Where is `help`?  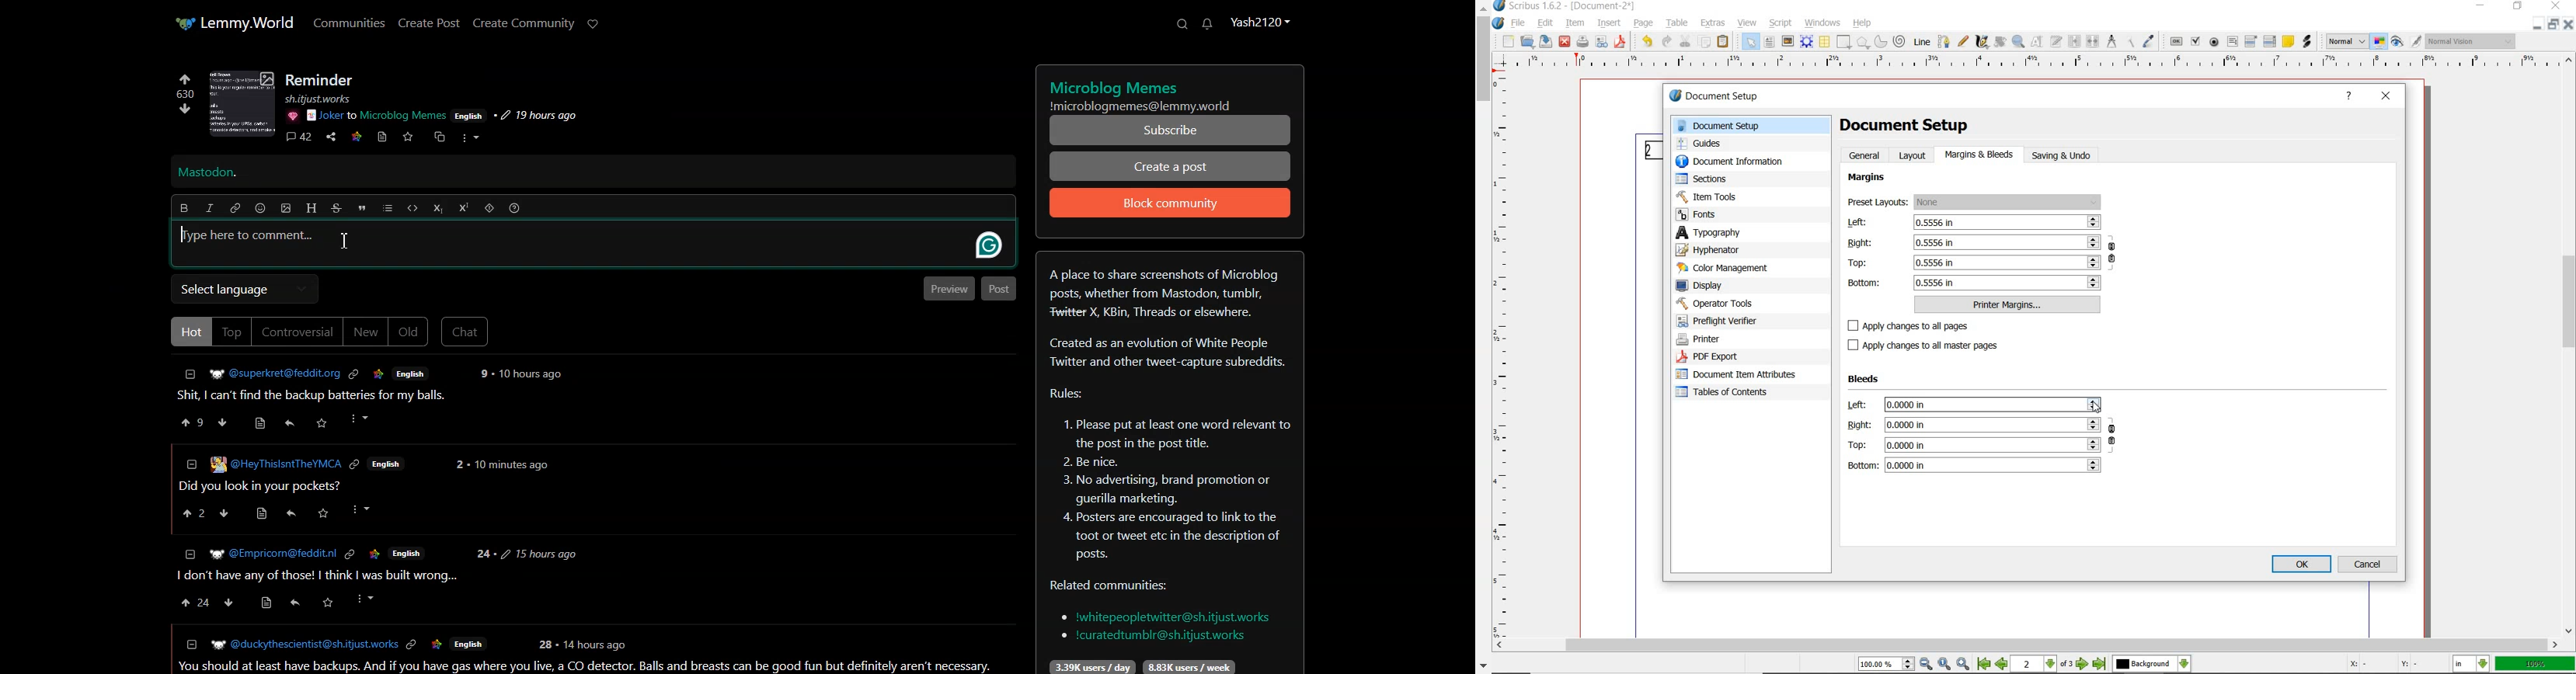
help is located at coordinates (1863, 24).